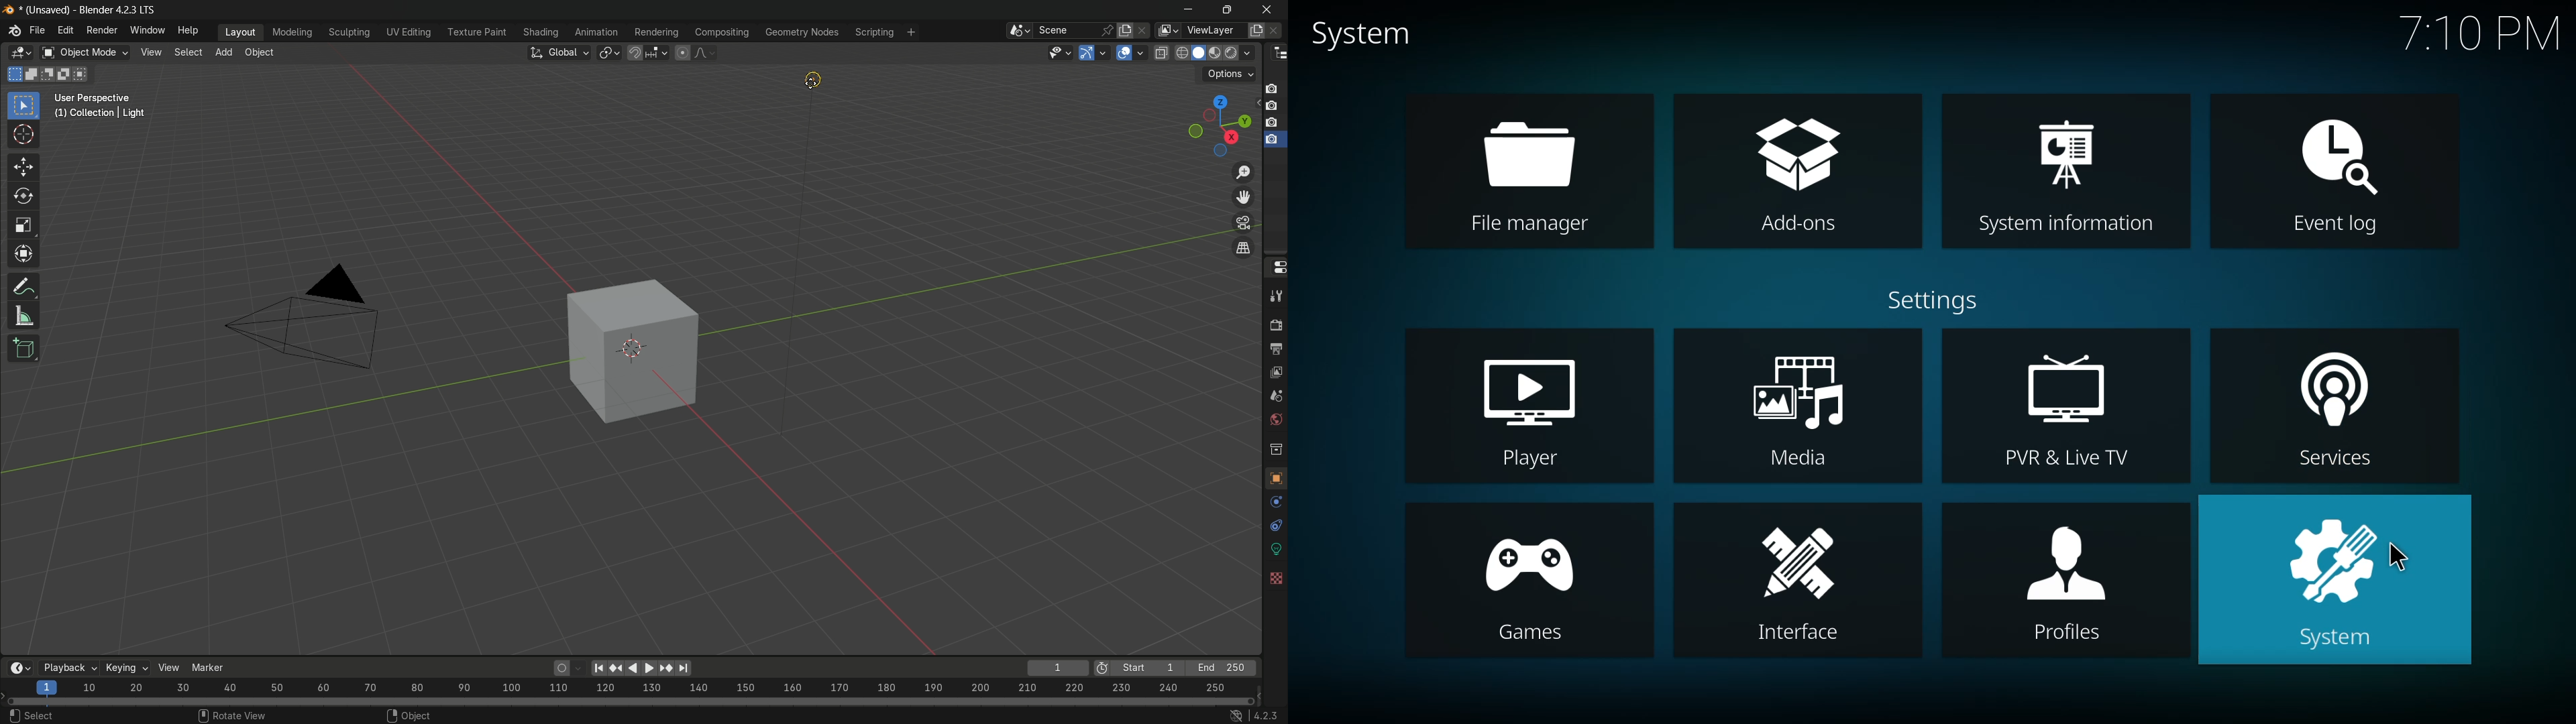 The width and height of the screenshot is (2576, 728). Describe the element at coordinates (21, 52) in the screenshot. I see `editor type` at that location.